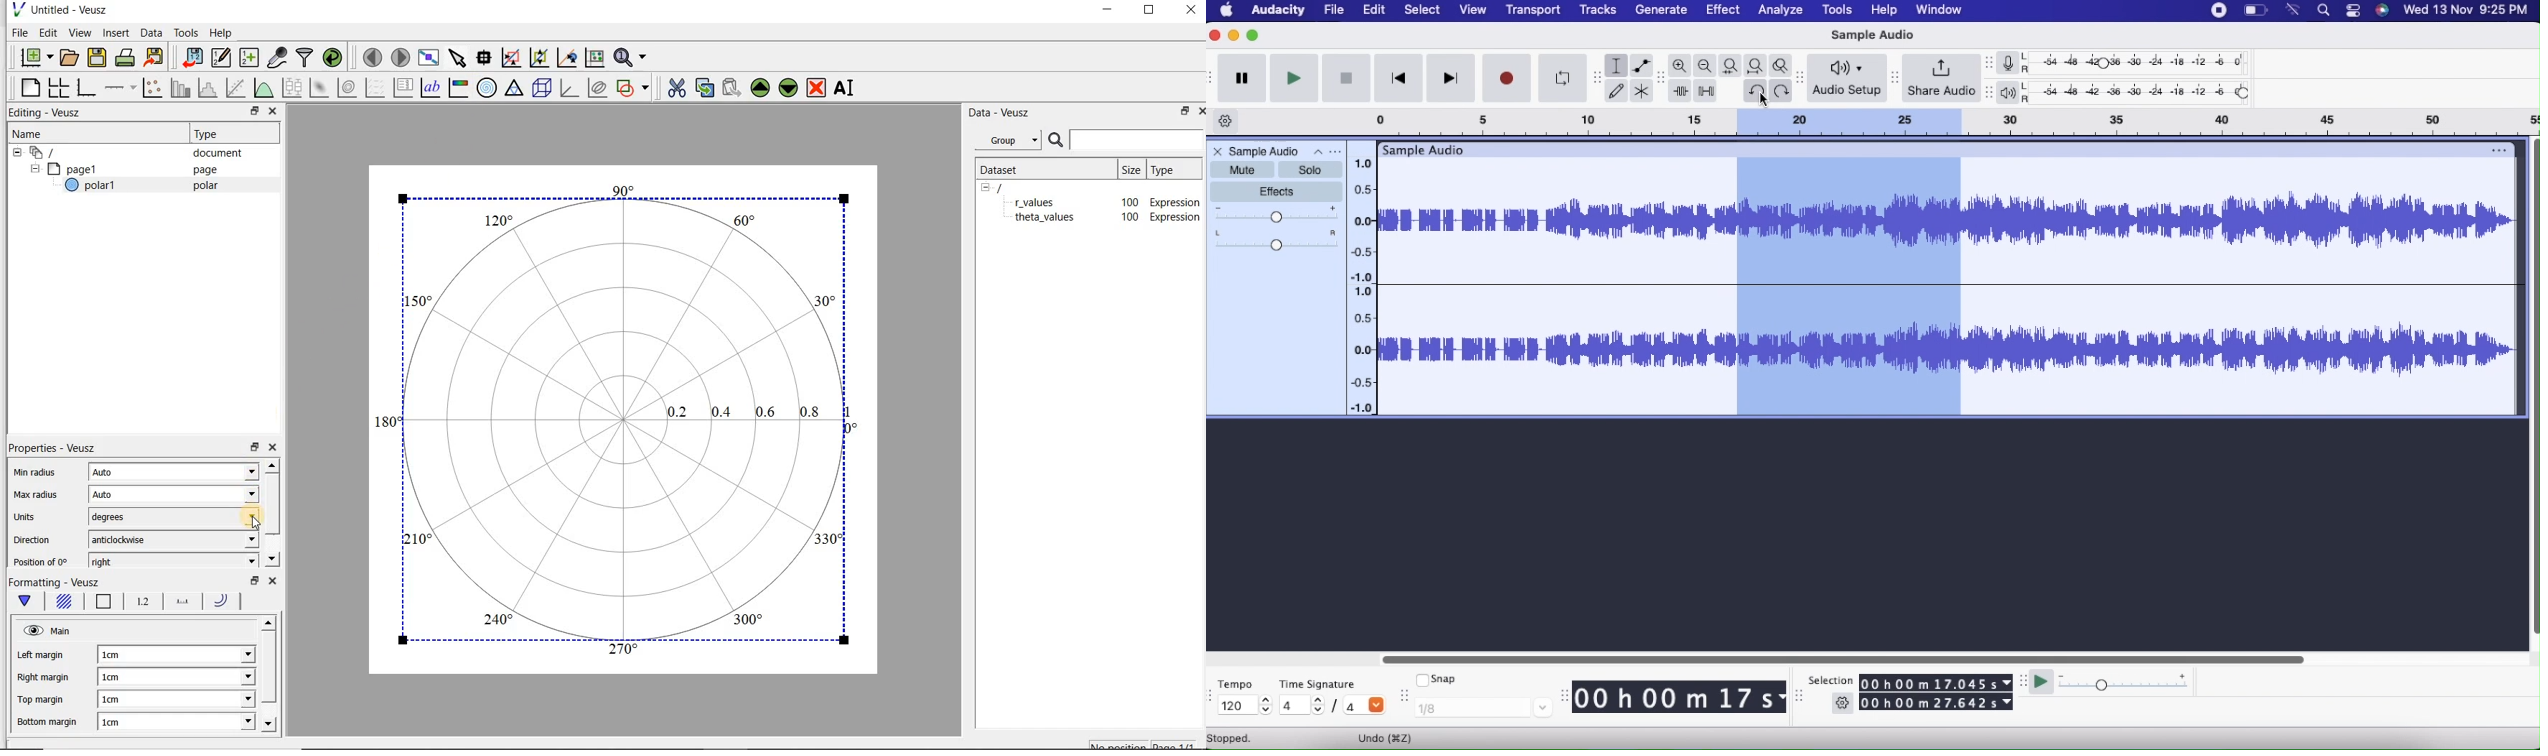 This screenshot has width=2548, height=756. Describe the element at coordinates (1831, 680) in the screenshot. I see `Selection` at that location.